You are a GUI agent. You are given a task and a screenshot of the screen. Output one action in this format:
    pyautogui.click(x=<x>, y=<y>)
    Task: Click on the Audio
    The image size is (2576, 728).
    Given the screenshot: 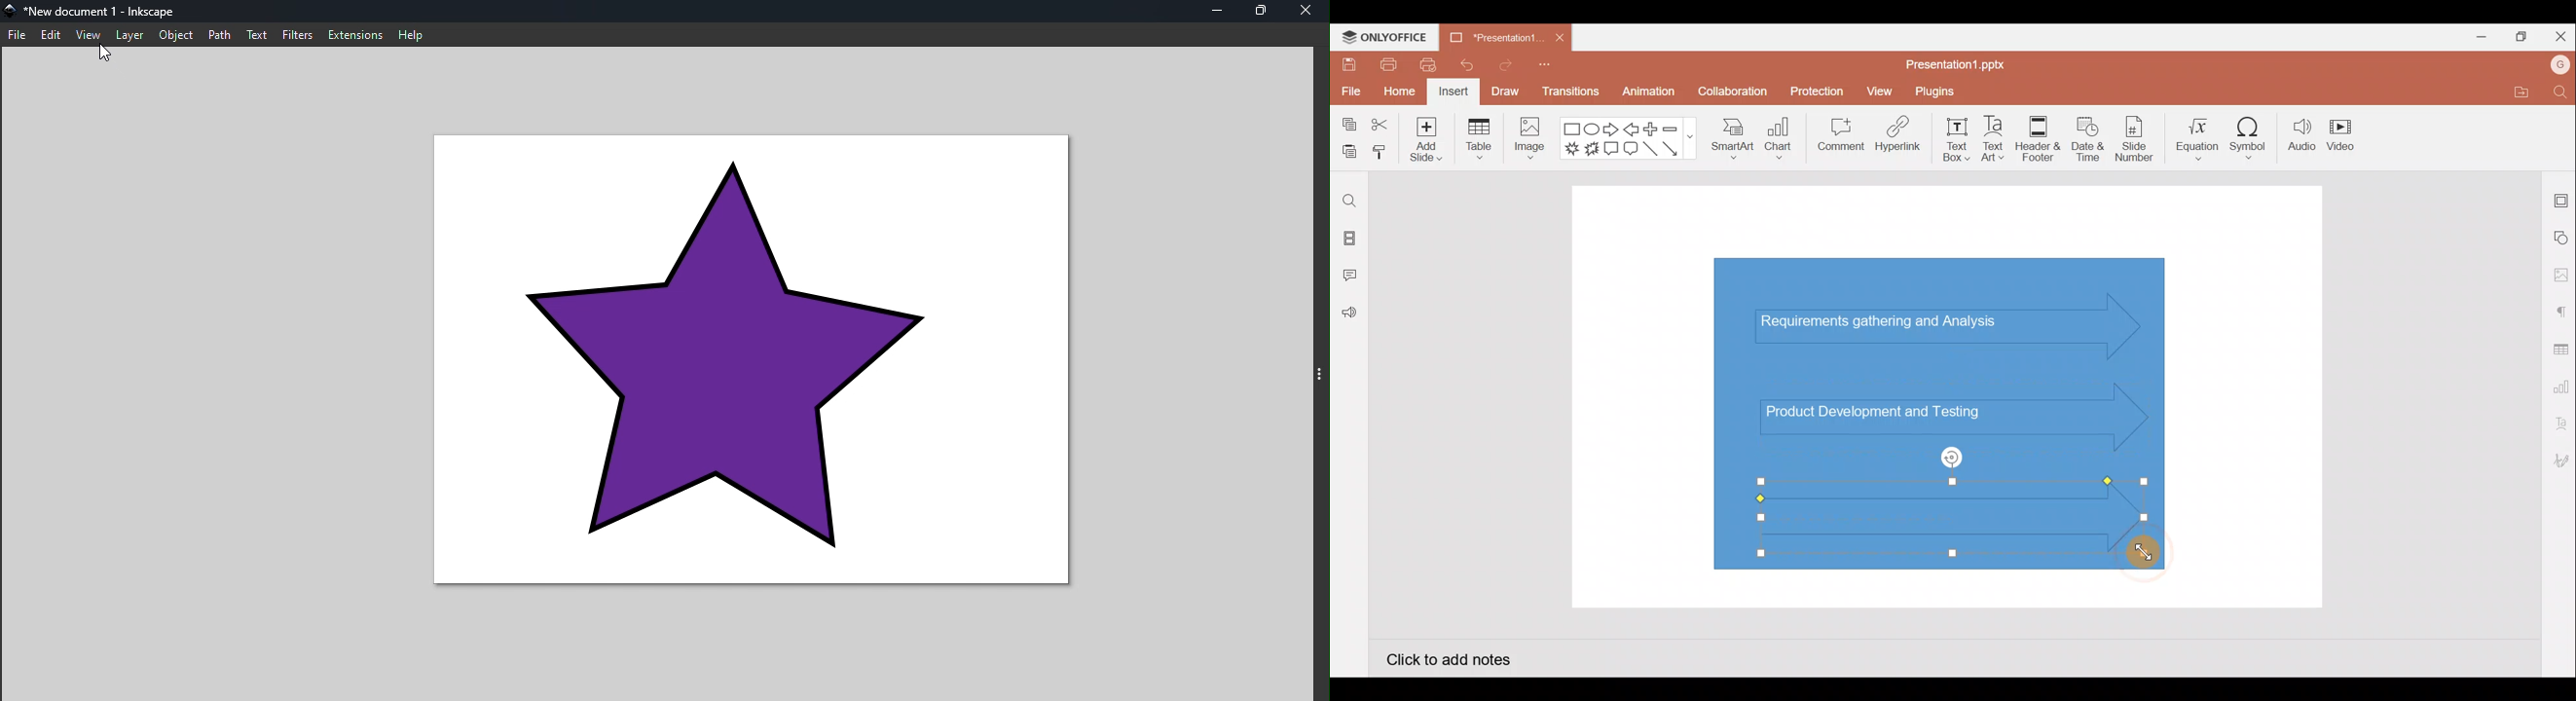 What is the action you would take?
    pyautogui.click(x=2302, y=135)
    